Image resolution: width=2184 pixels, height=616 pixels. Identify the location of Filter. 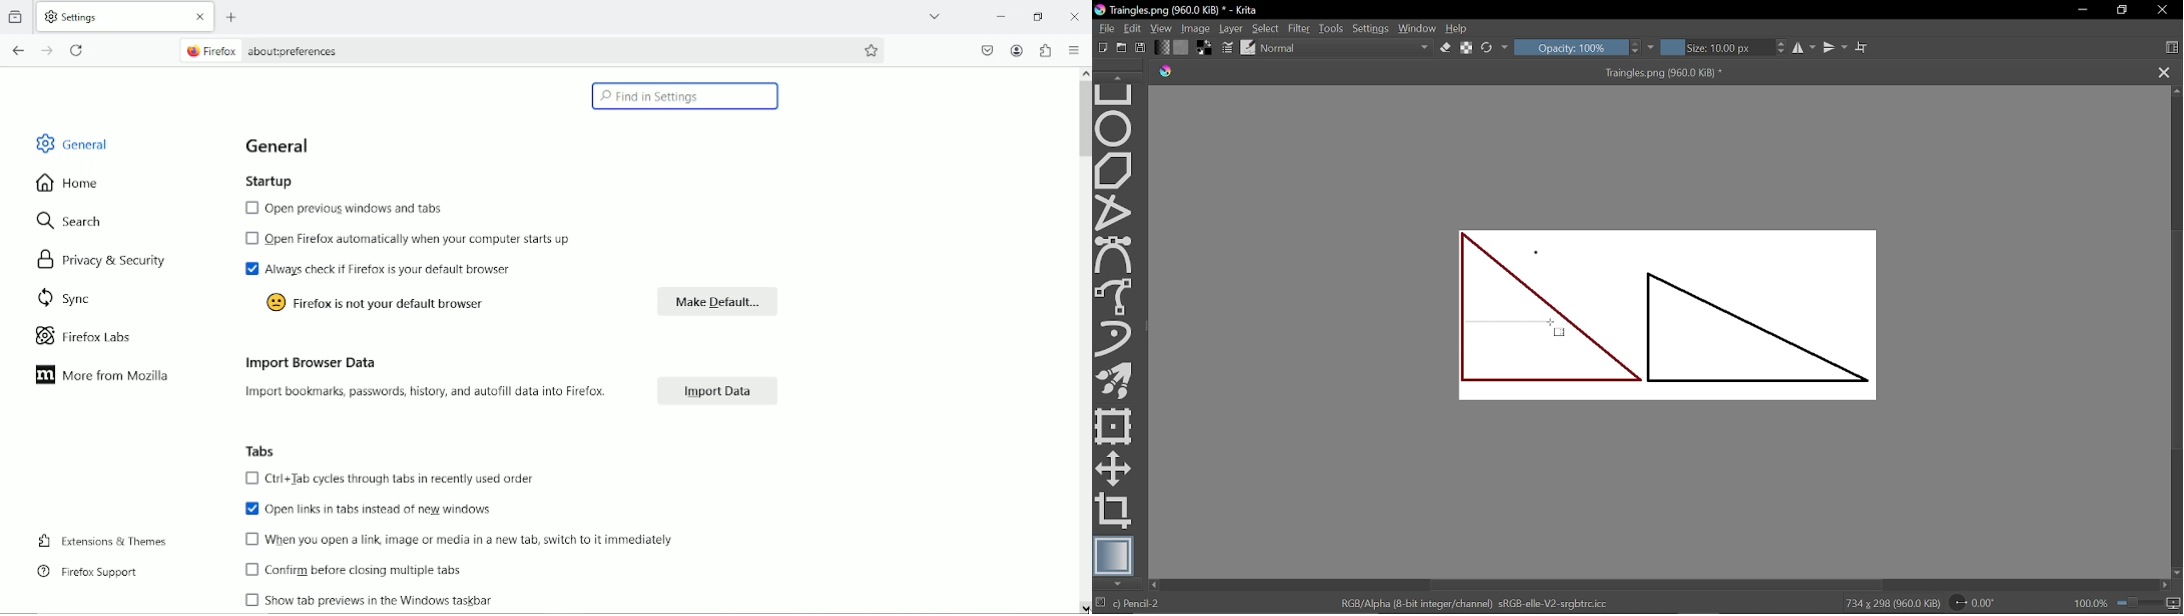
(1300, 27).